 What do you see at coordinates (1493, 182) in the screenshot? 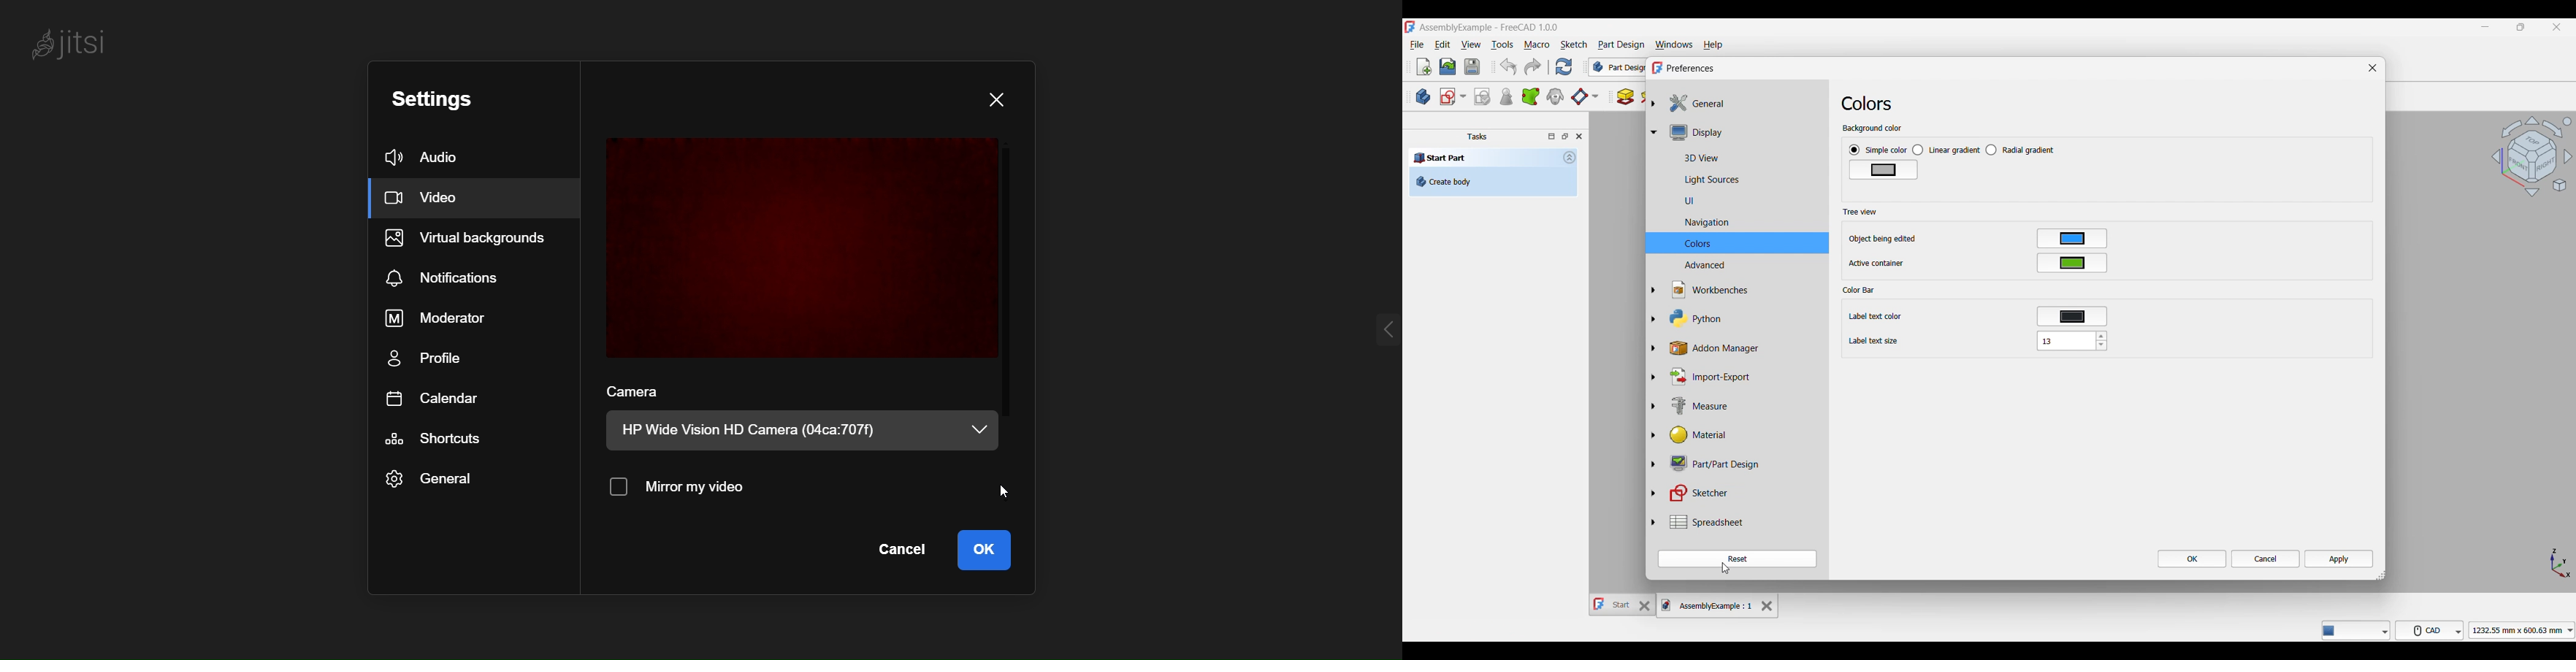
I see `Create body` at bounding box center [1493, 182].